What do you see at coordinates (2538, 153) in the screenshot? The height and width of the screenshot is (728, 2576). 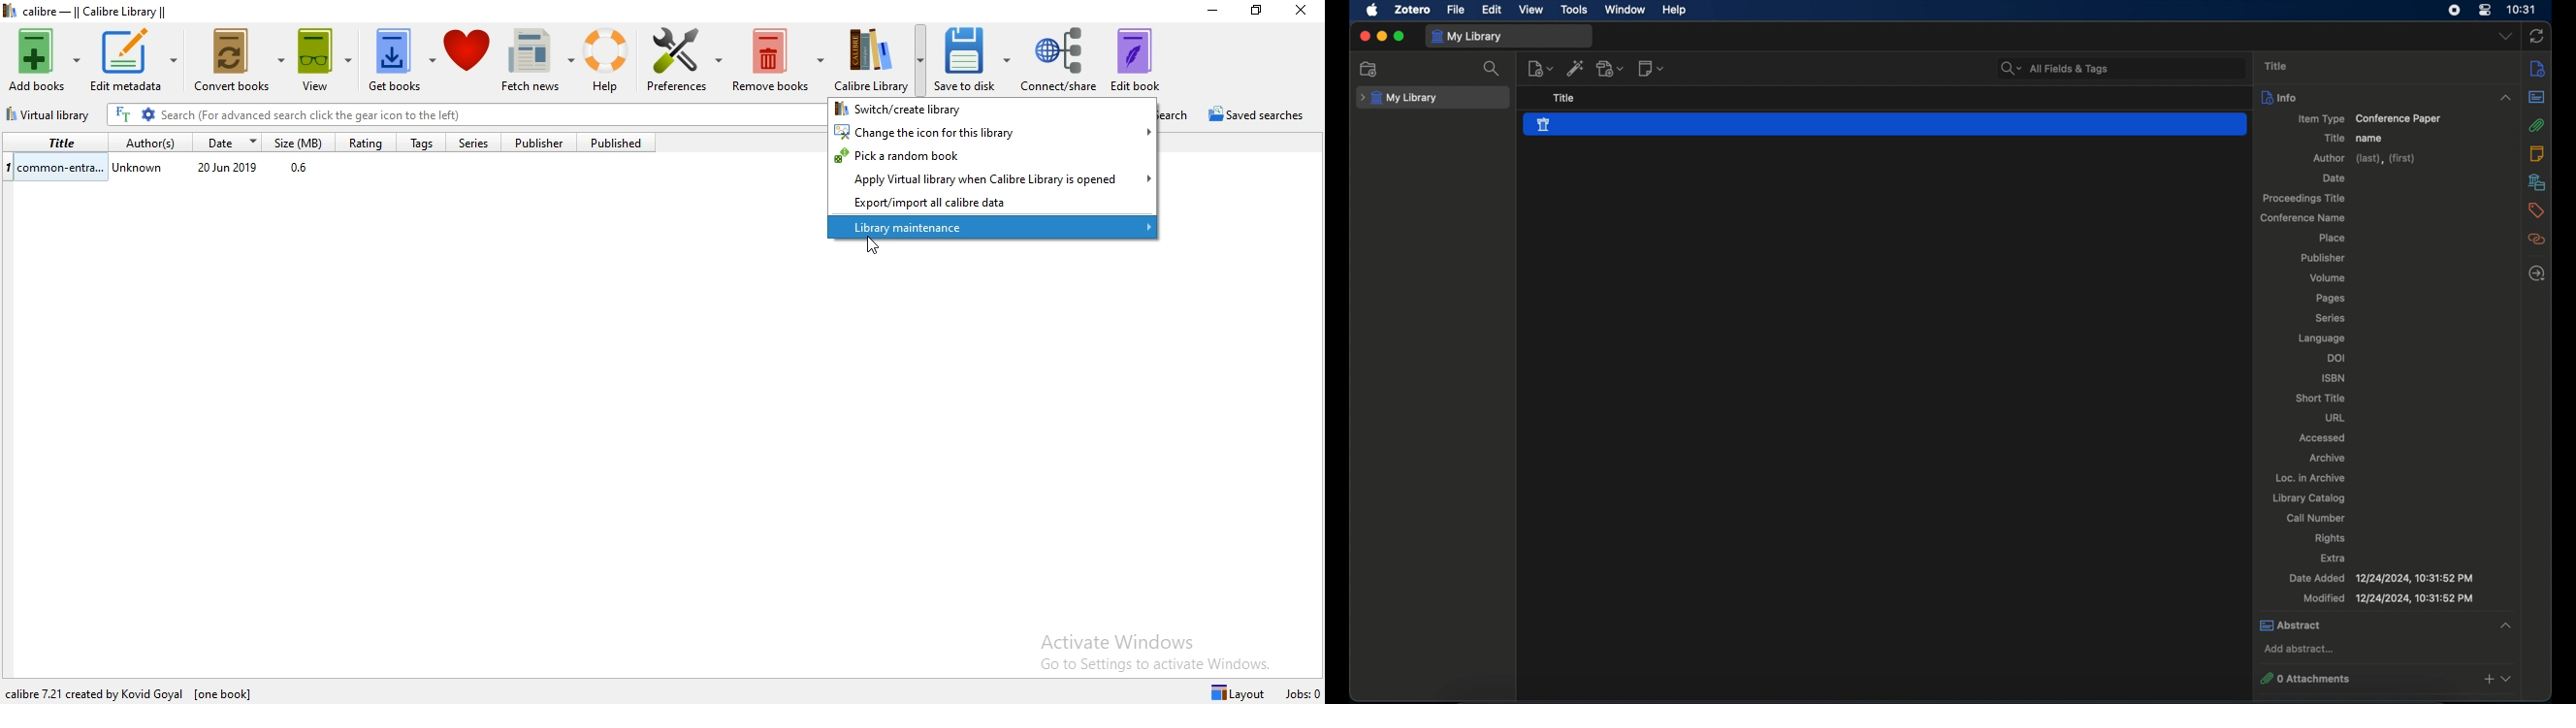 I see `notes` at bounding box center [2538, 153].